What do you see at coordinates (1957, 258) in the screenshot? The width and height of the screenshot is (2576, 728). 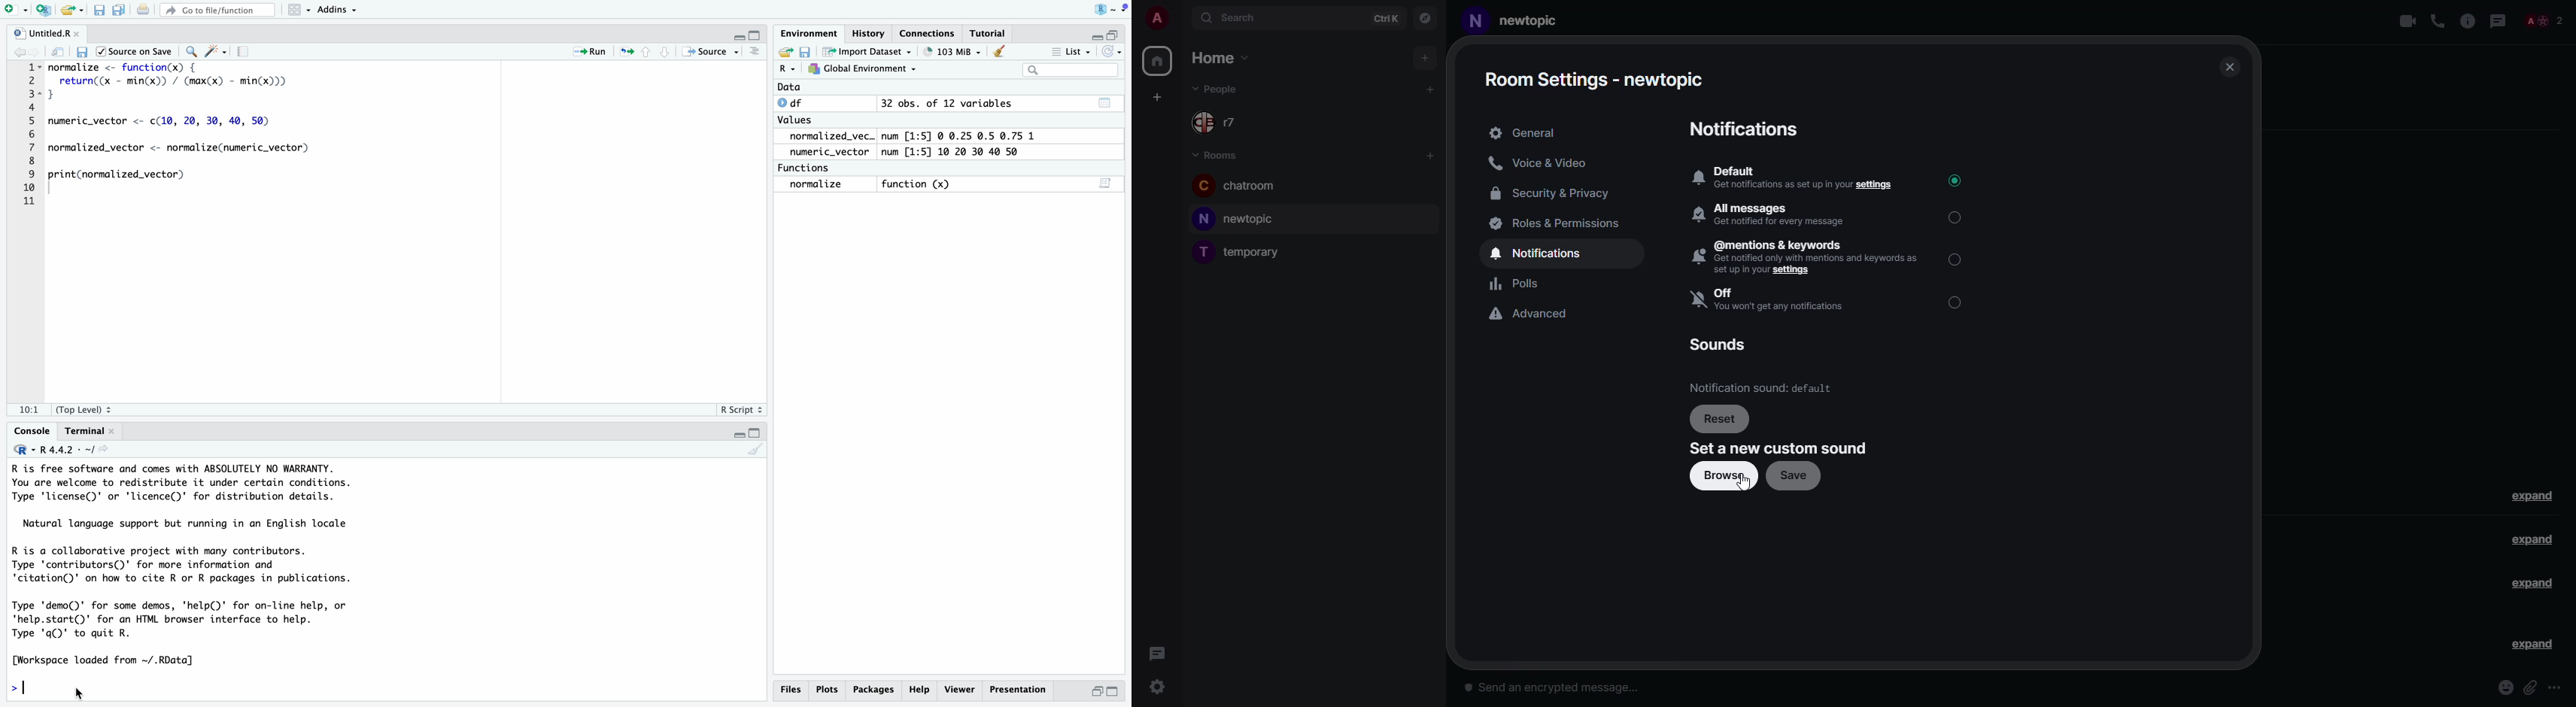 I see `select` at bounding box center [1957, 258].